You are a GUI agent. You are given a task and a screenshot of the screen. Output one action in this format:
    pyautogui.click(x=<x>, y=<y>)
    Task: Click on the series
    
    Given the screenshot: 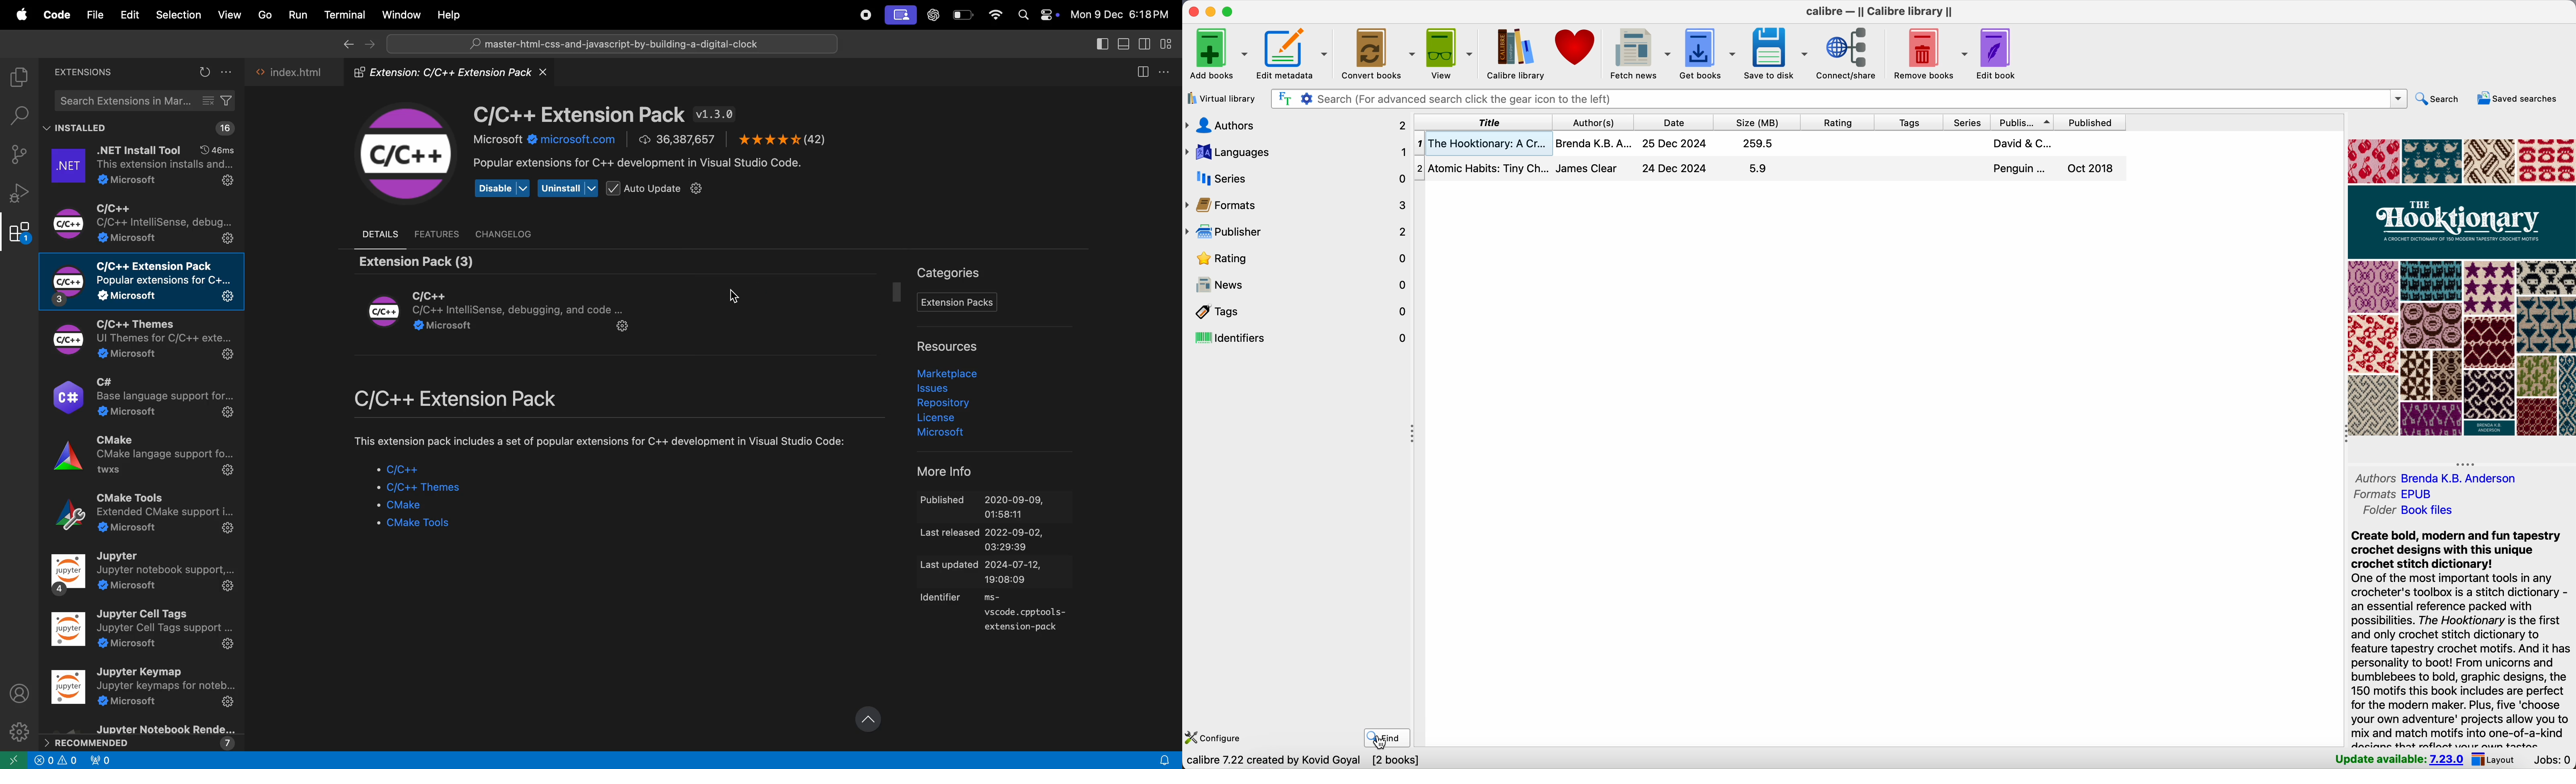 What is the action you would take?
    pyautogui.click(x=1296, y=178)
    